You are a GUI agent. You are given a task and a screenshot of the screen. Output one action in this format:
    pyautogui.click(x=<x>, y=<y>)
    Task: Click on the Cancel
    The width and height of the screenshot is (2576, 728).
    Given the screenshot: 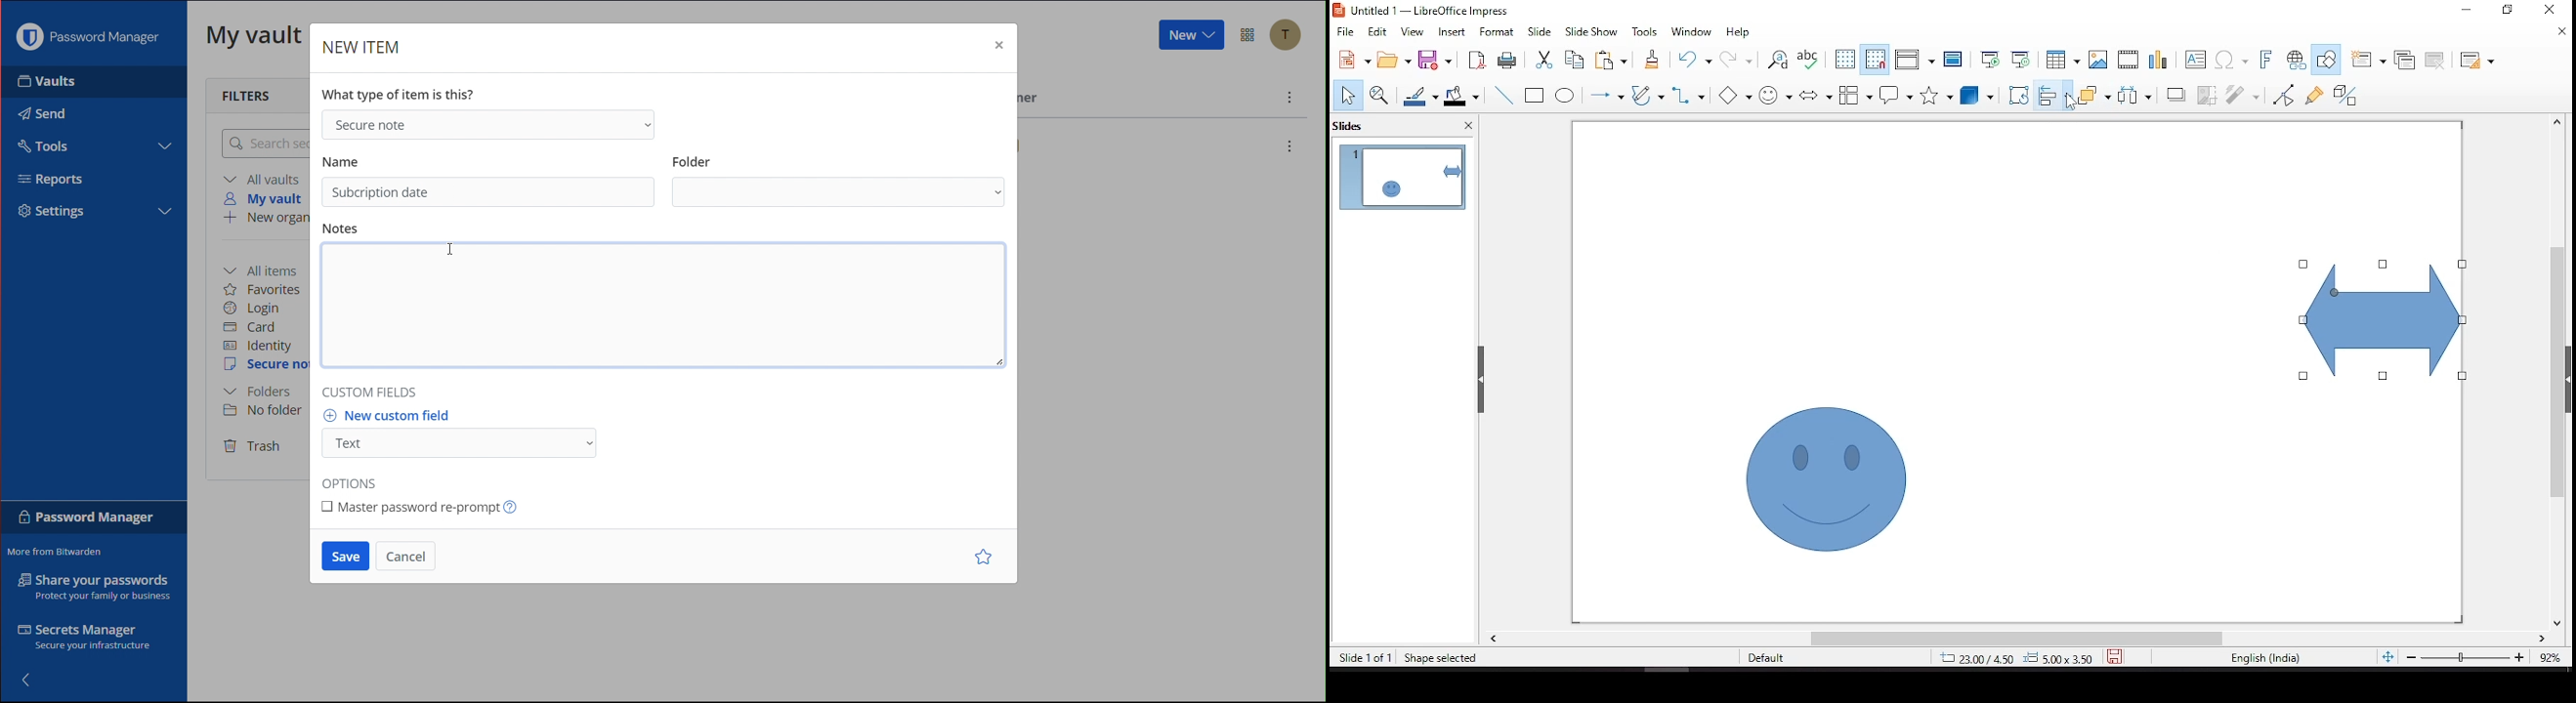 What is the action you would take?
    pyautogui.click(x=406, y=556)
    